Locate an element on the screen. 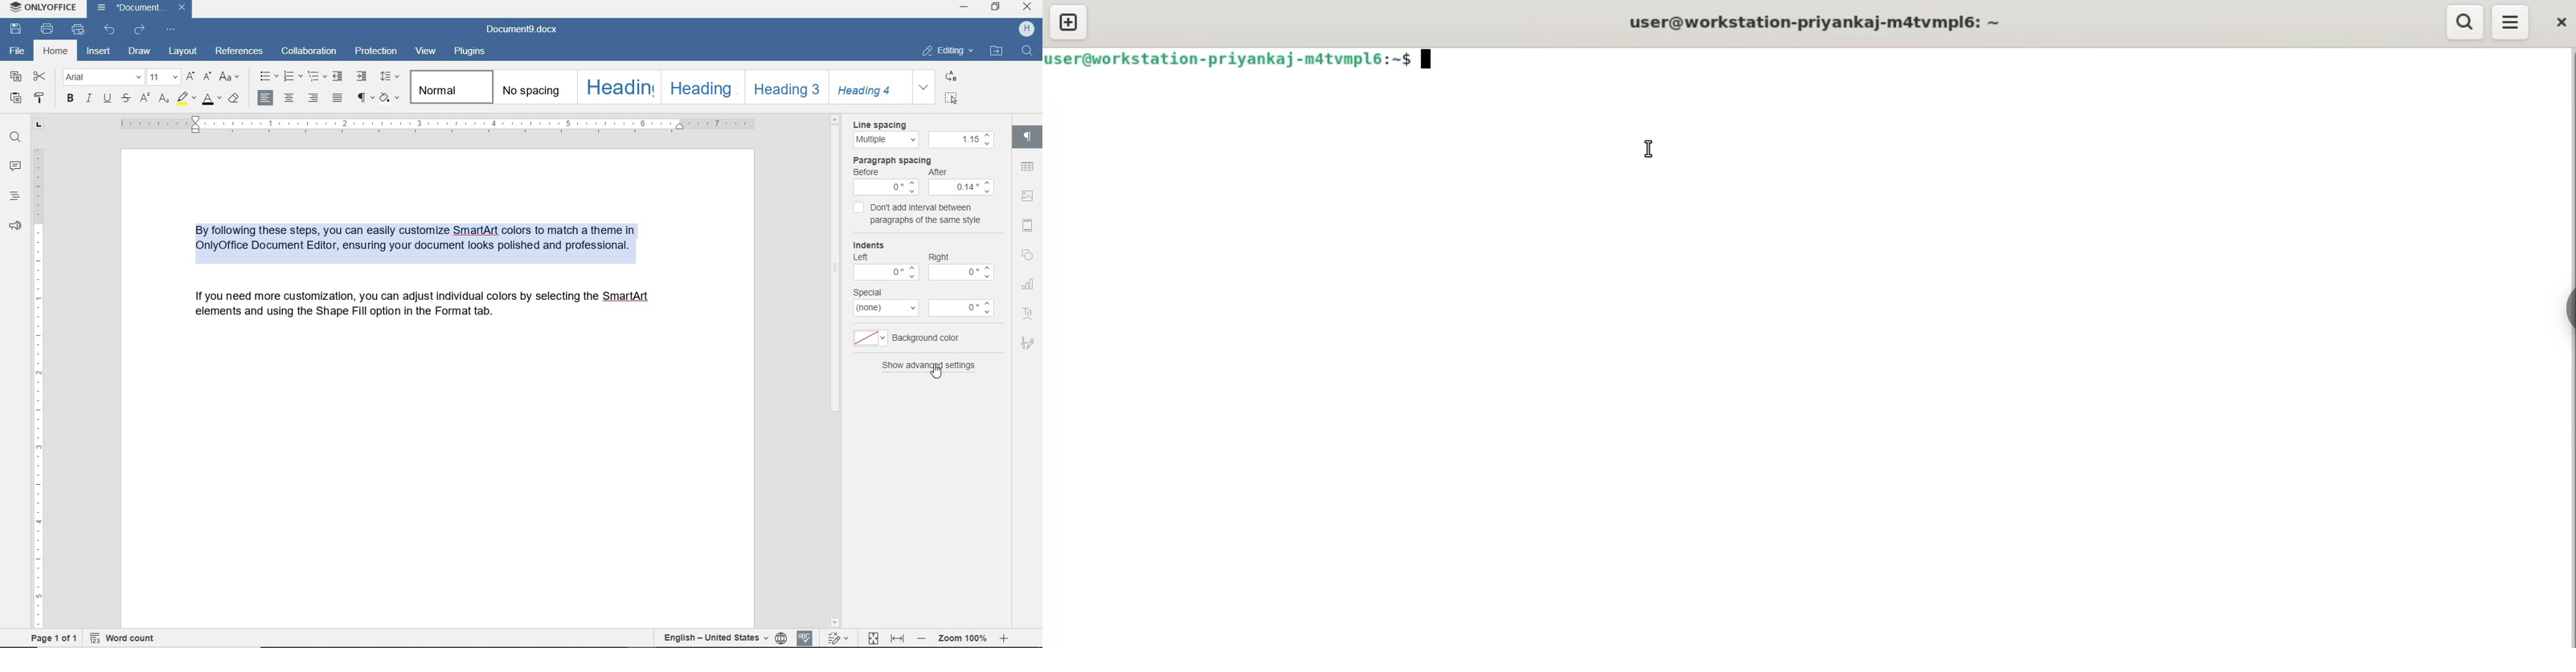 The height and width of the screenshot is (672, 2576). draw is located at coordinates (140, 52).